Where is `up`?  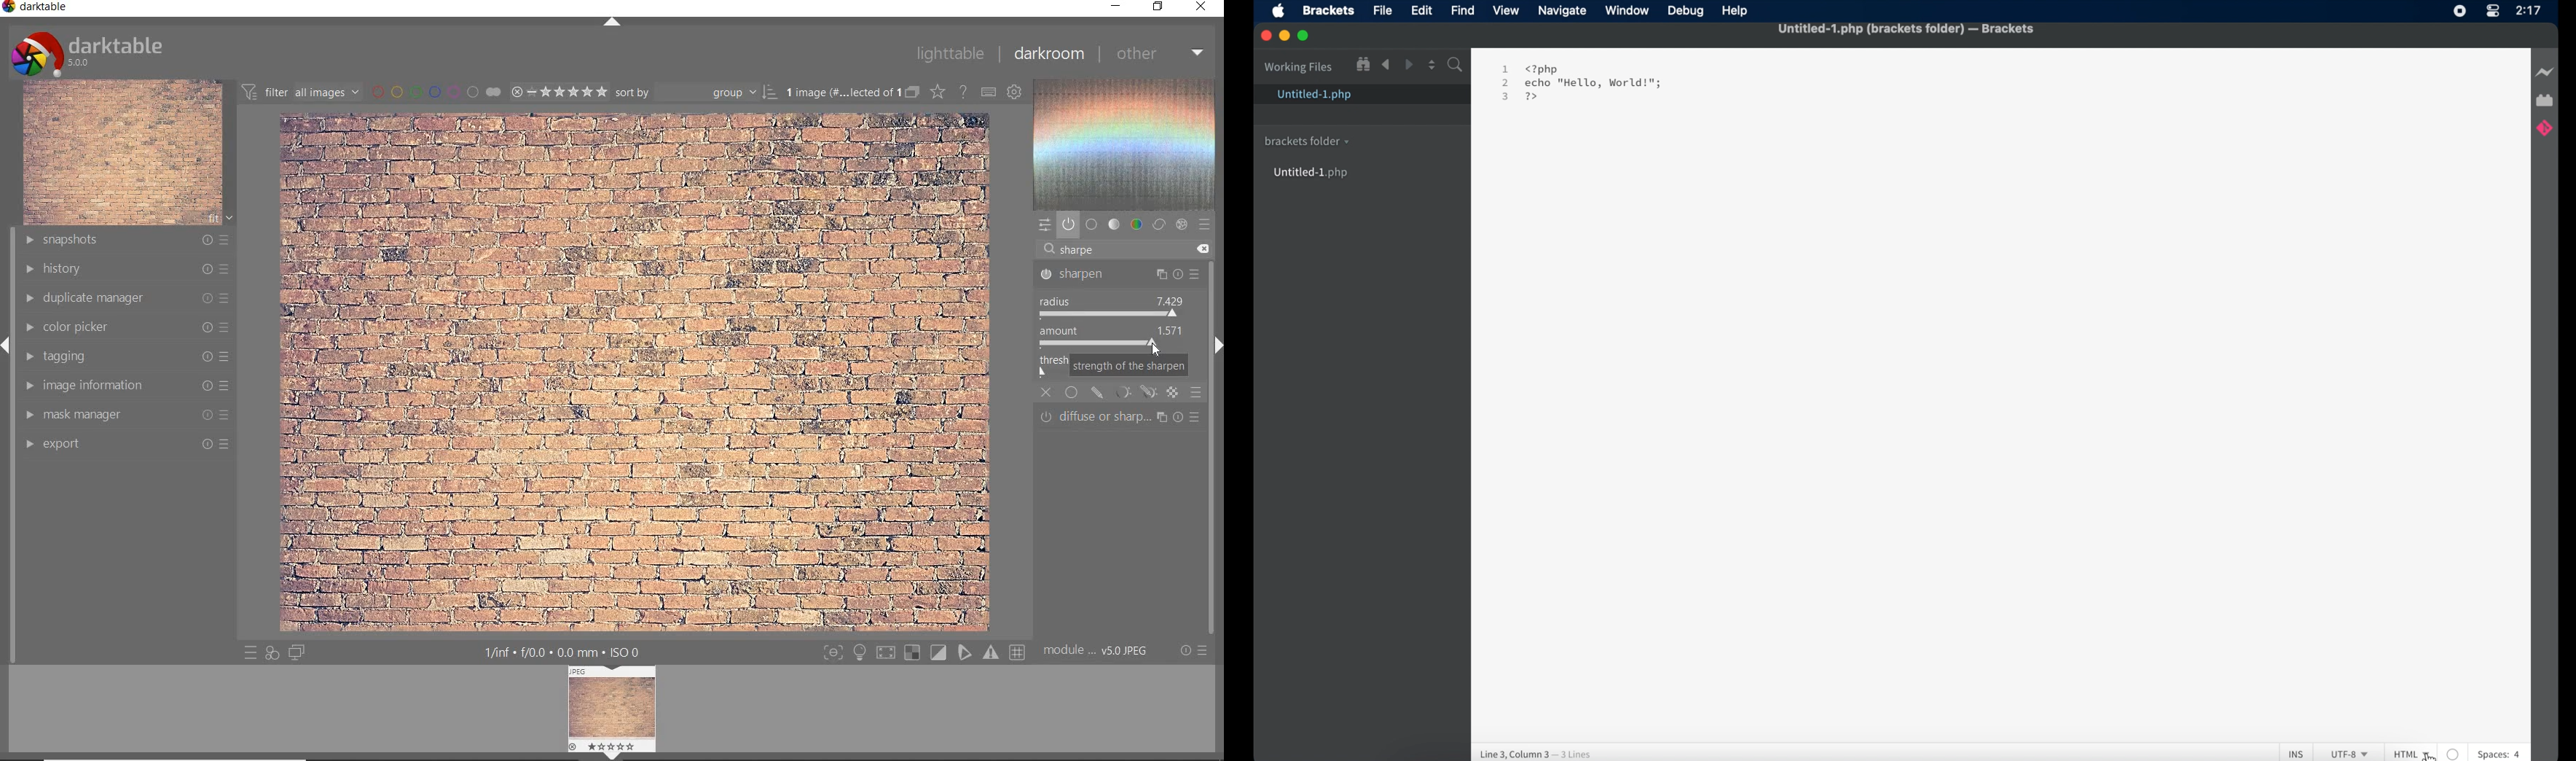
up is located at coordinates (613, 23).